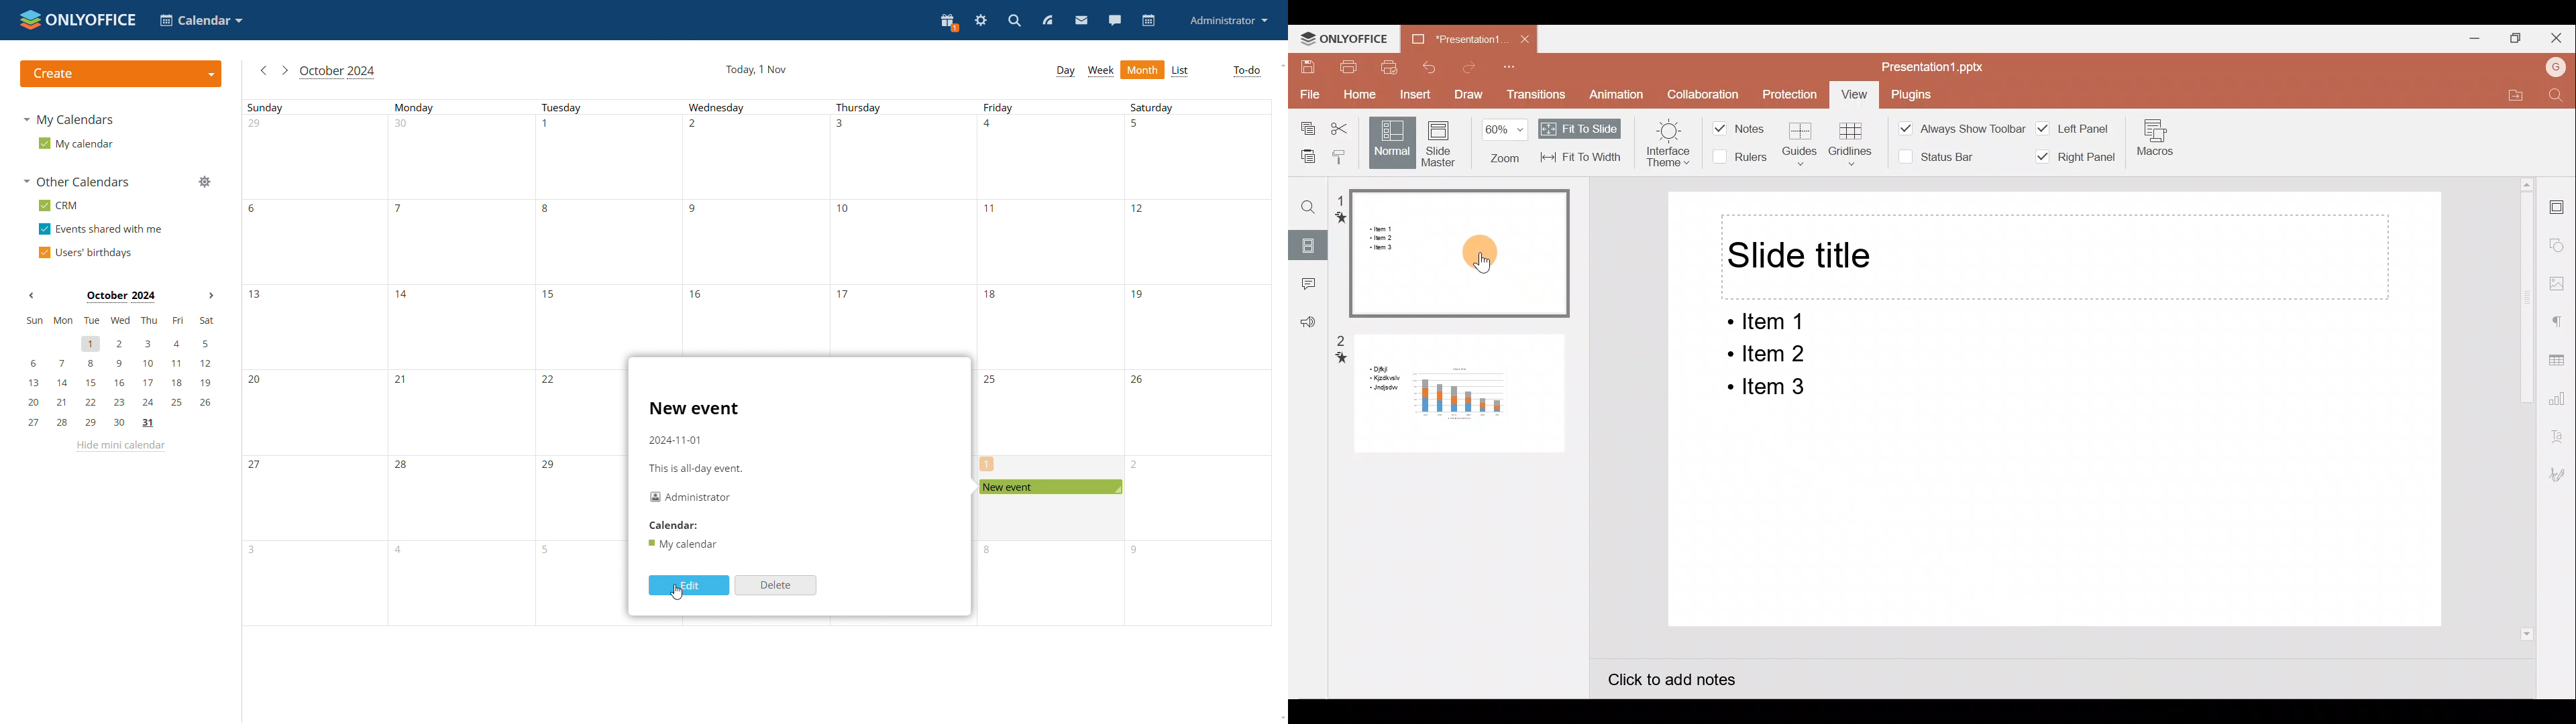  Describe the element at coordinates (2561, 475) in the screenshot. I see `Signature settings` at that location.